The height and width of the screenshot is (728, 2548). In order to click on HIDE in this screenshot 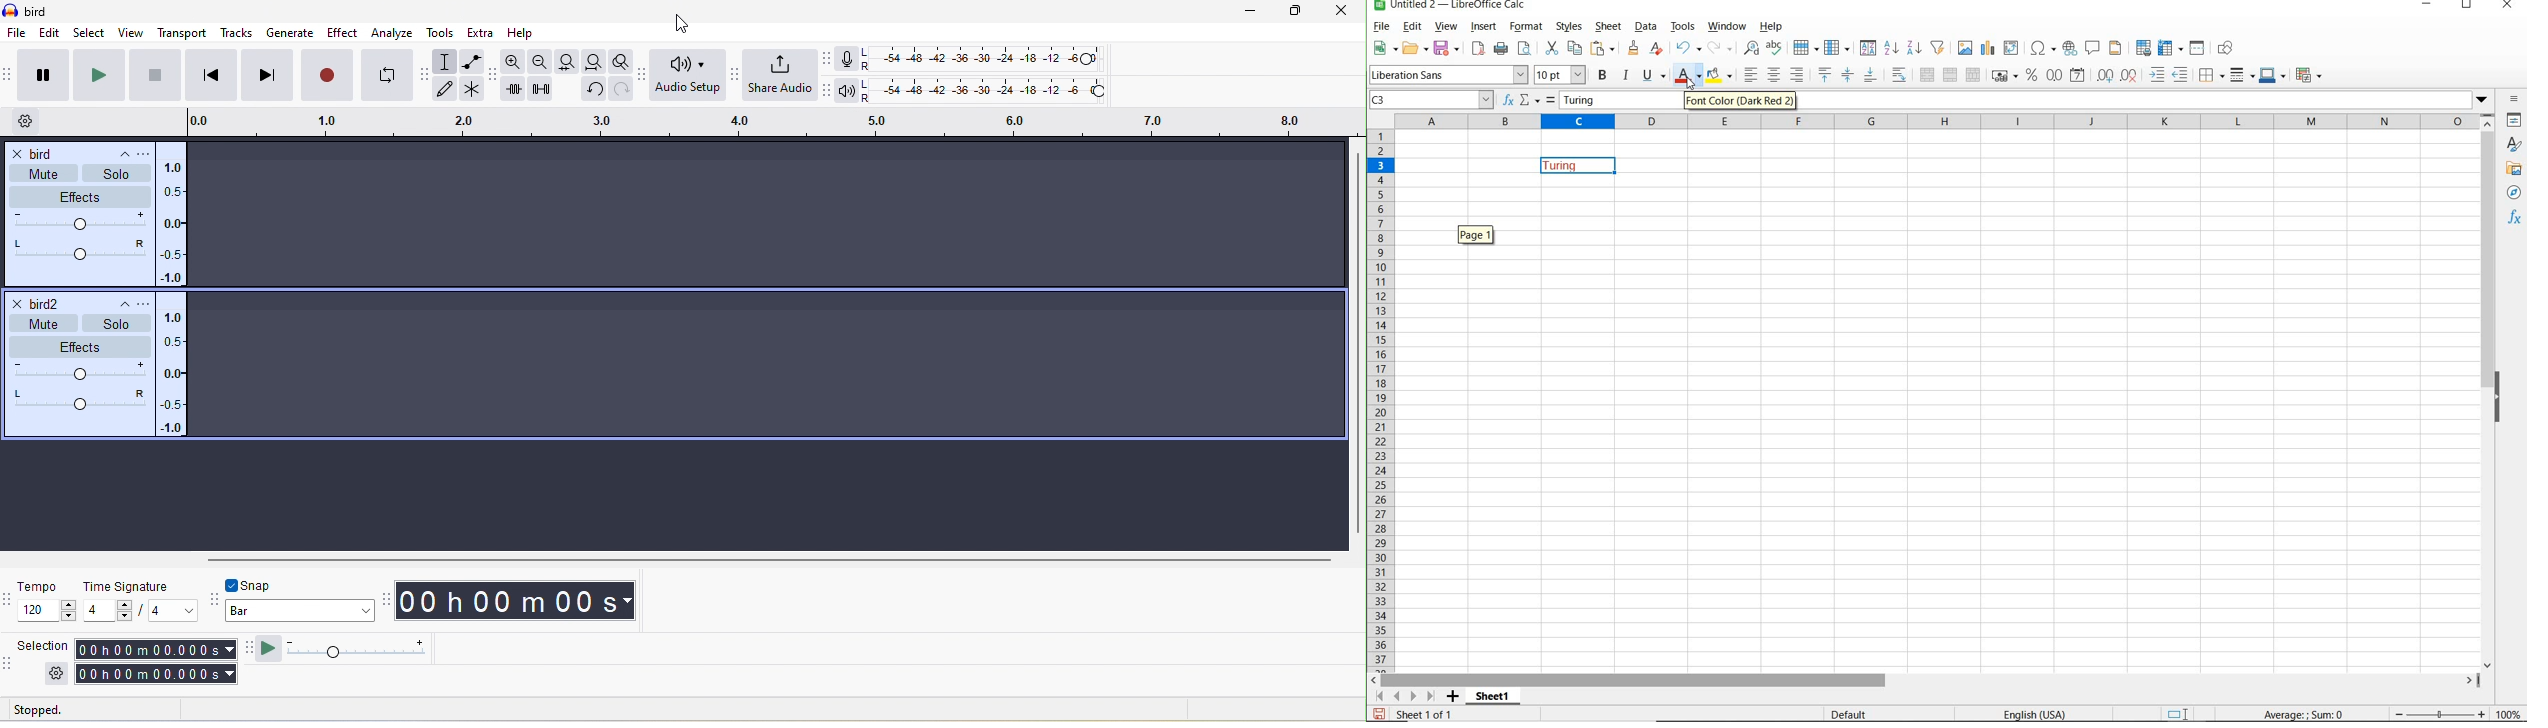, I will do `click(2502, 399)`.